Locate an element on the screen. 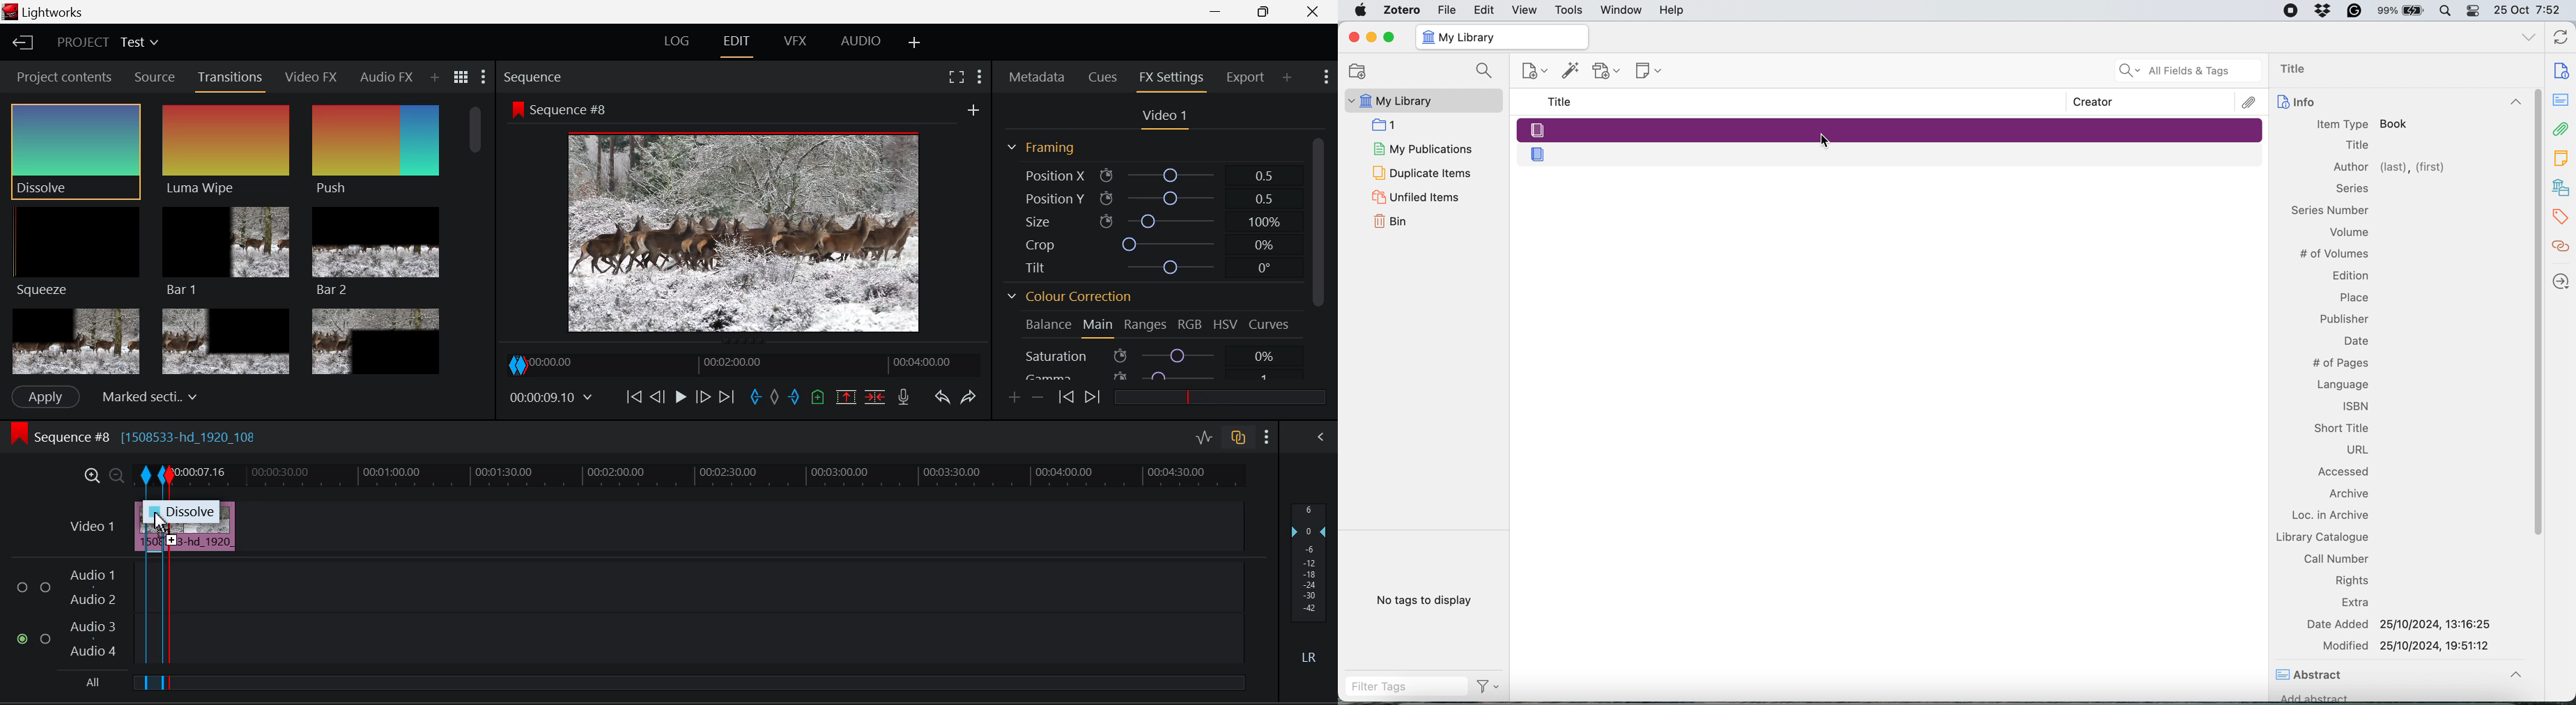  To End is located at coordinates (727, 399).